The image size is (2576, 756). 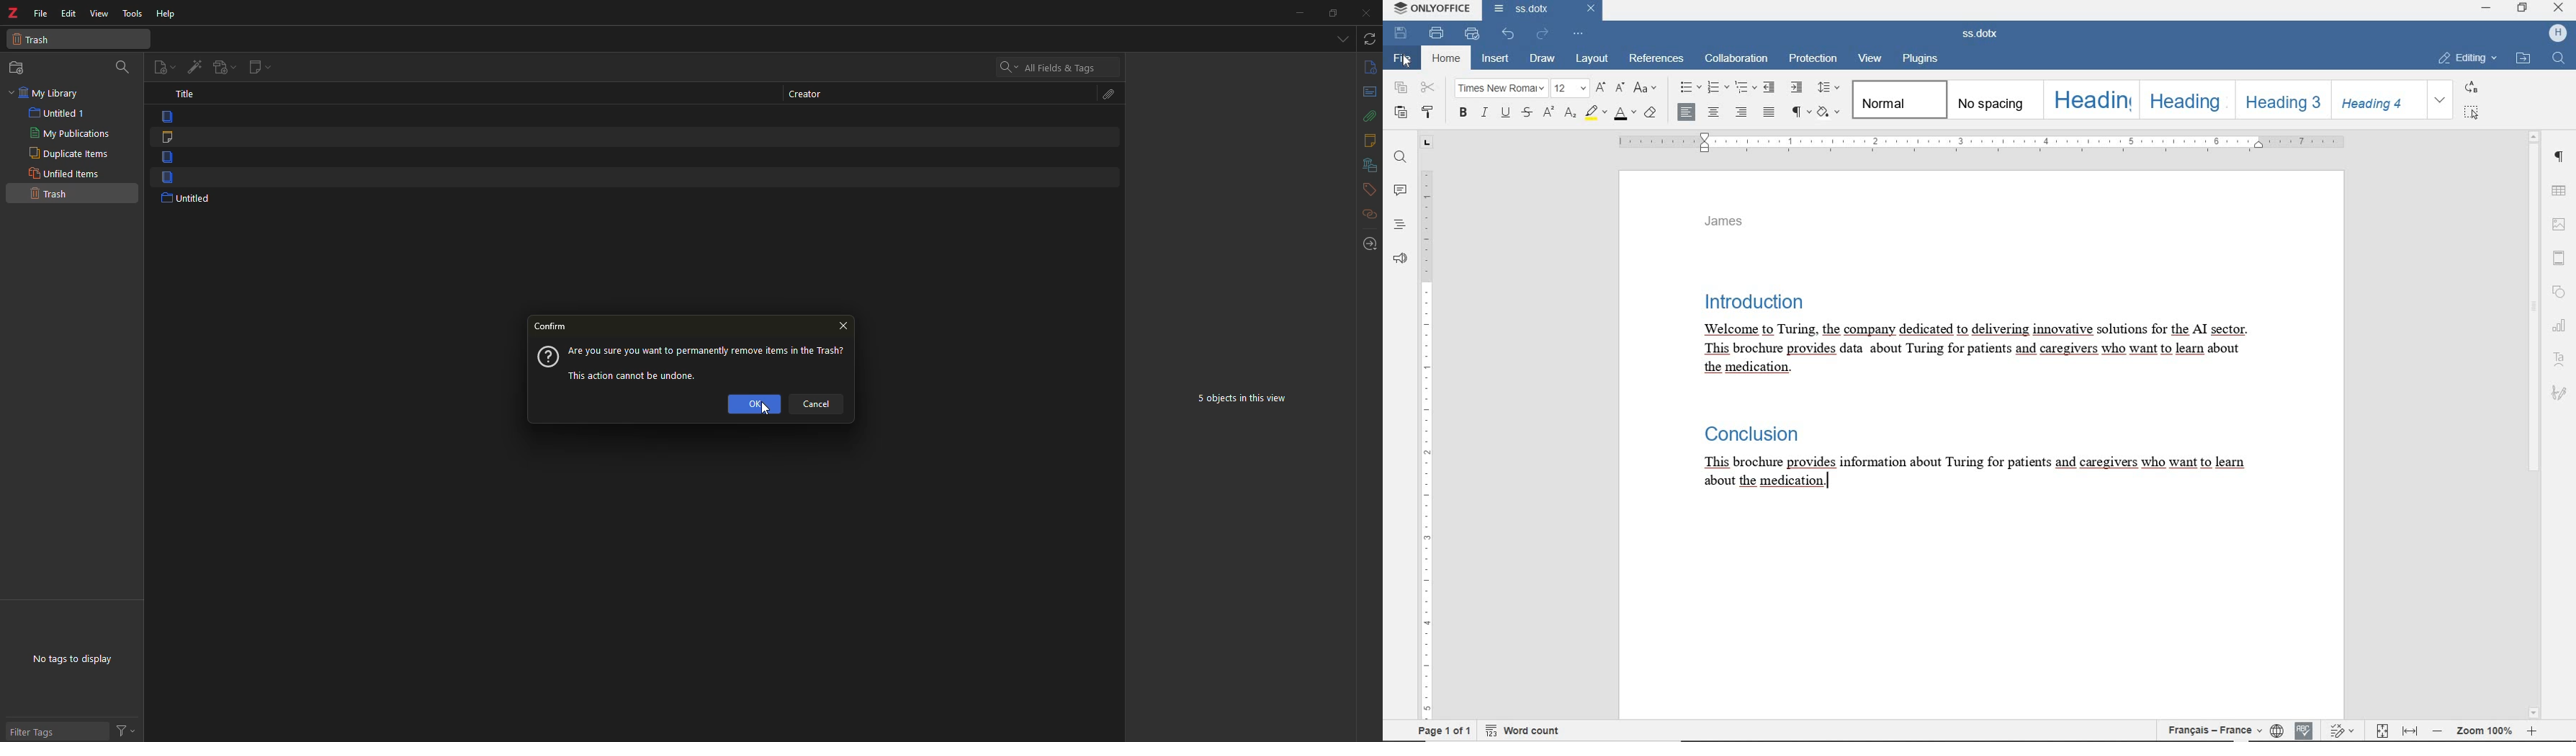 I want to click on notes, so click(x=1368, y=140).